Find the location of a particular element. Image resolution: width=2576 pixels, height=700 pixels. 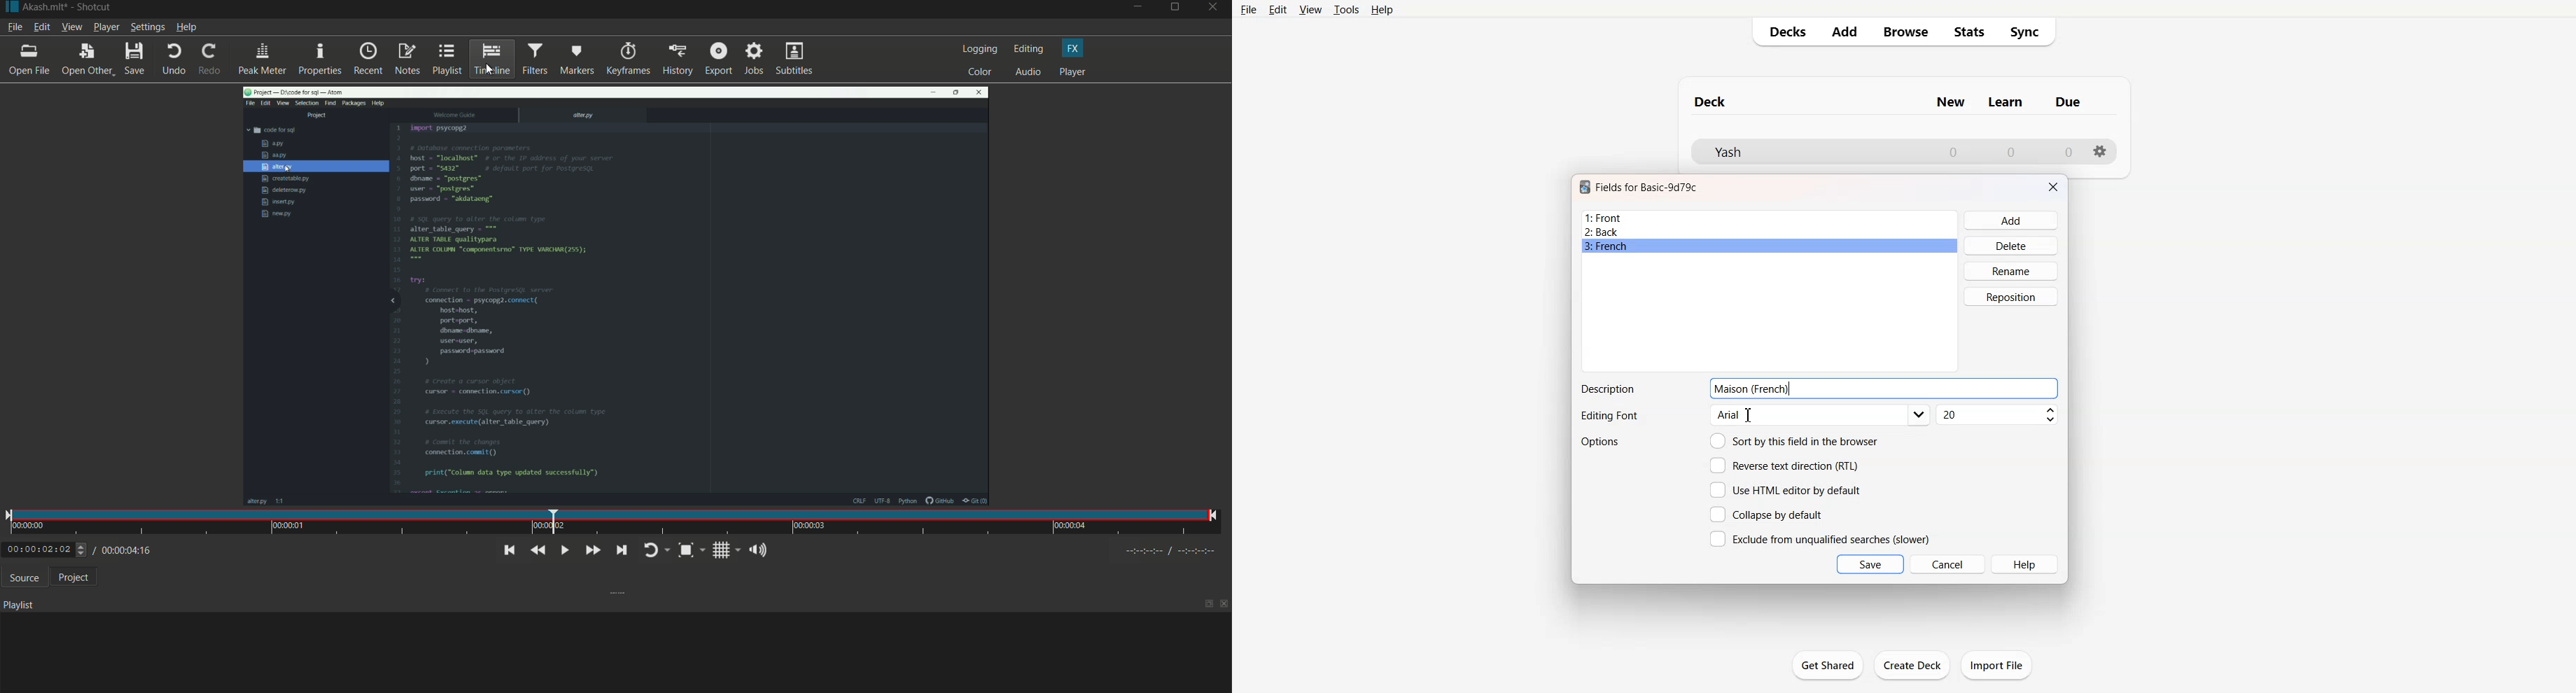

toggle player looping is located at coordinates (654, 551).